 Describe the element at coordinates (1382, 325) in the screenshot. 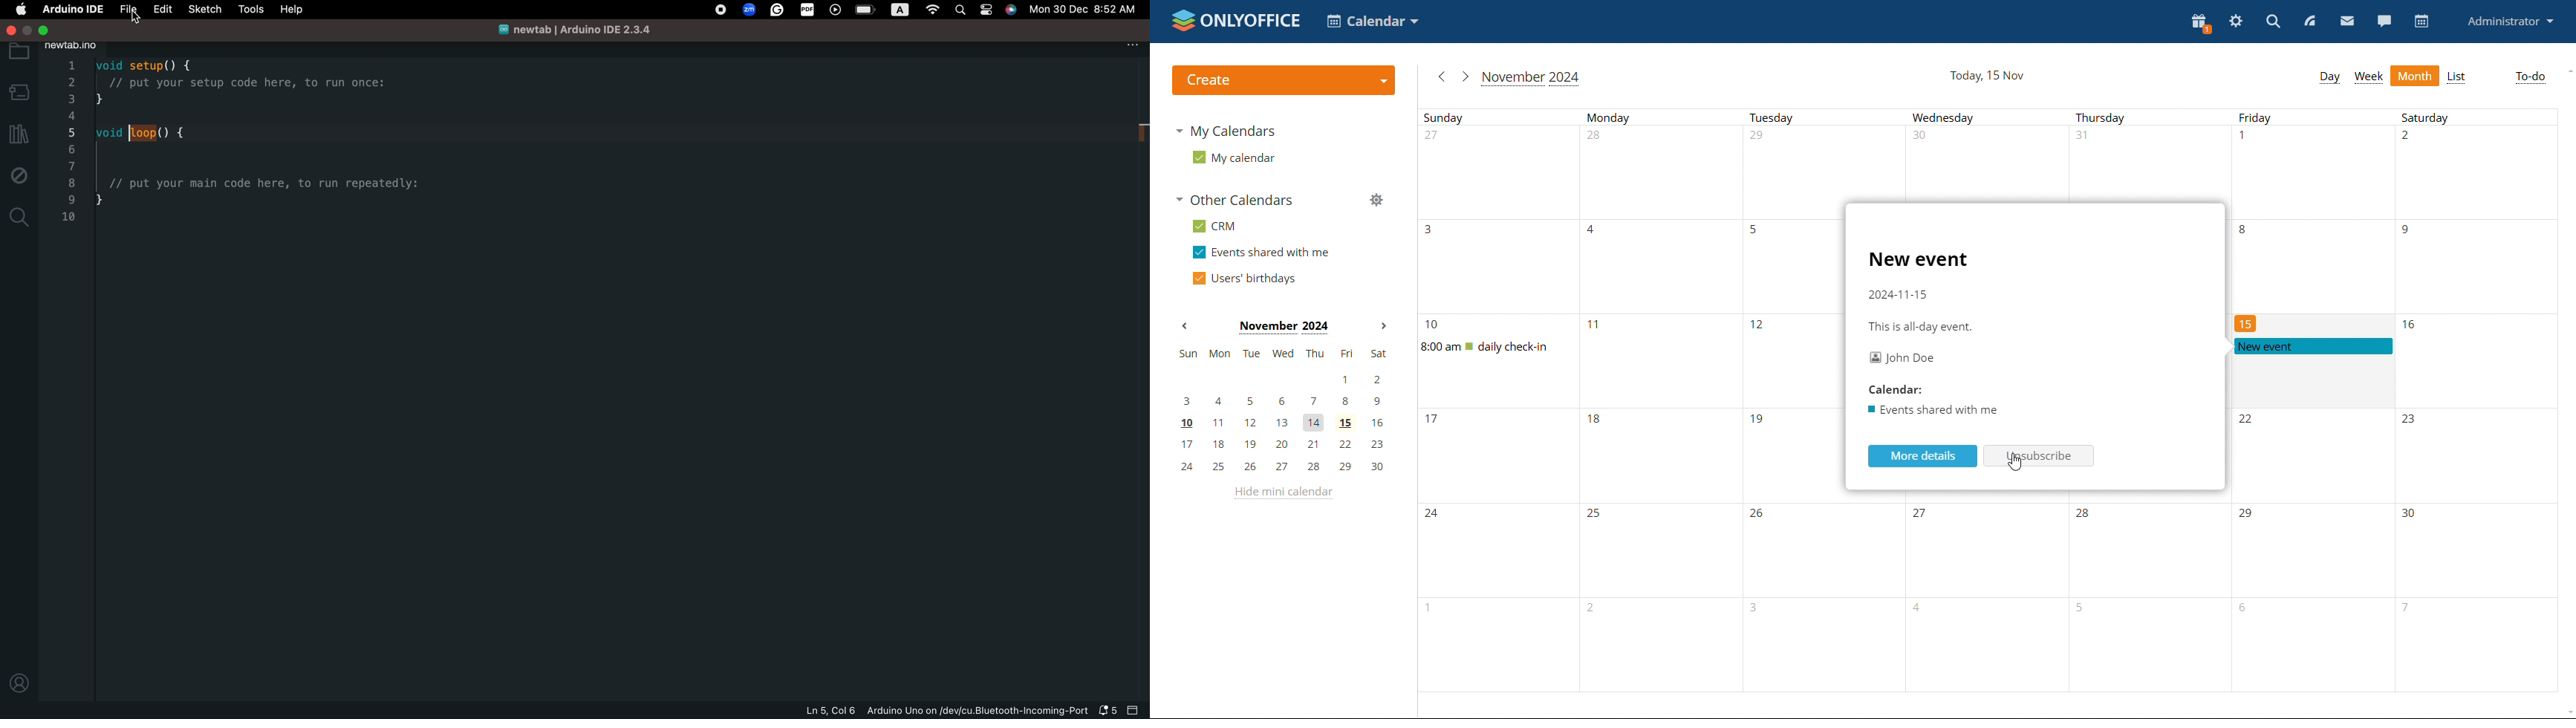

I see `next month` at that location.